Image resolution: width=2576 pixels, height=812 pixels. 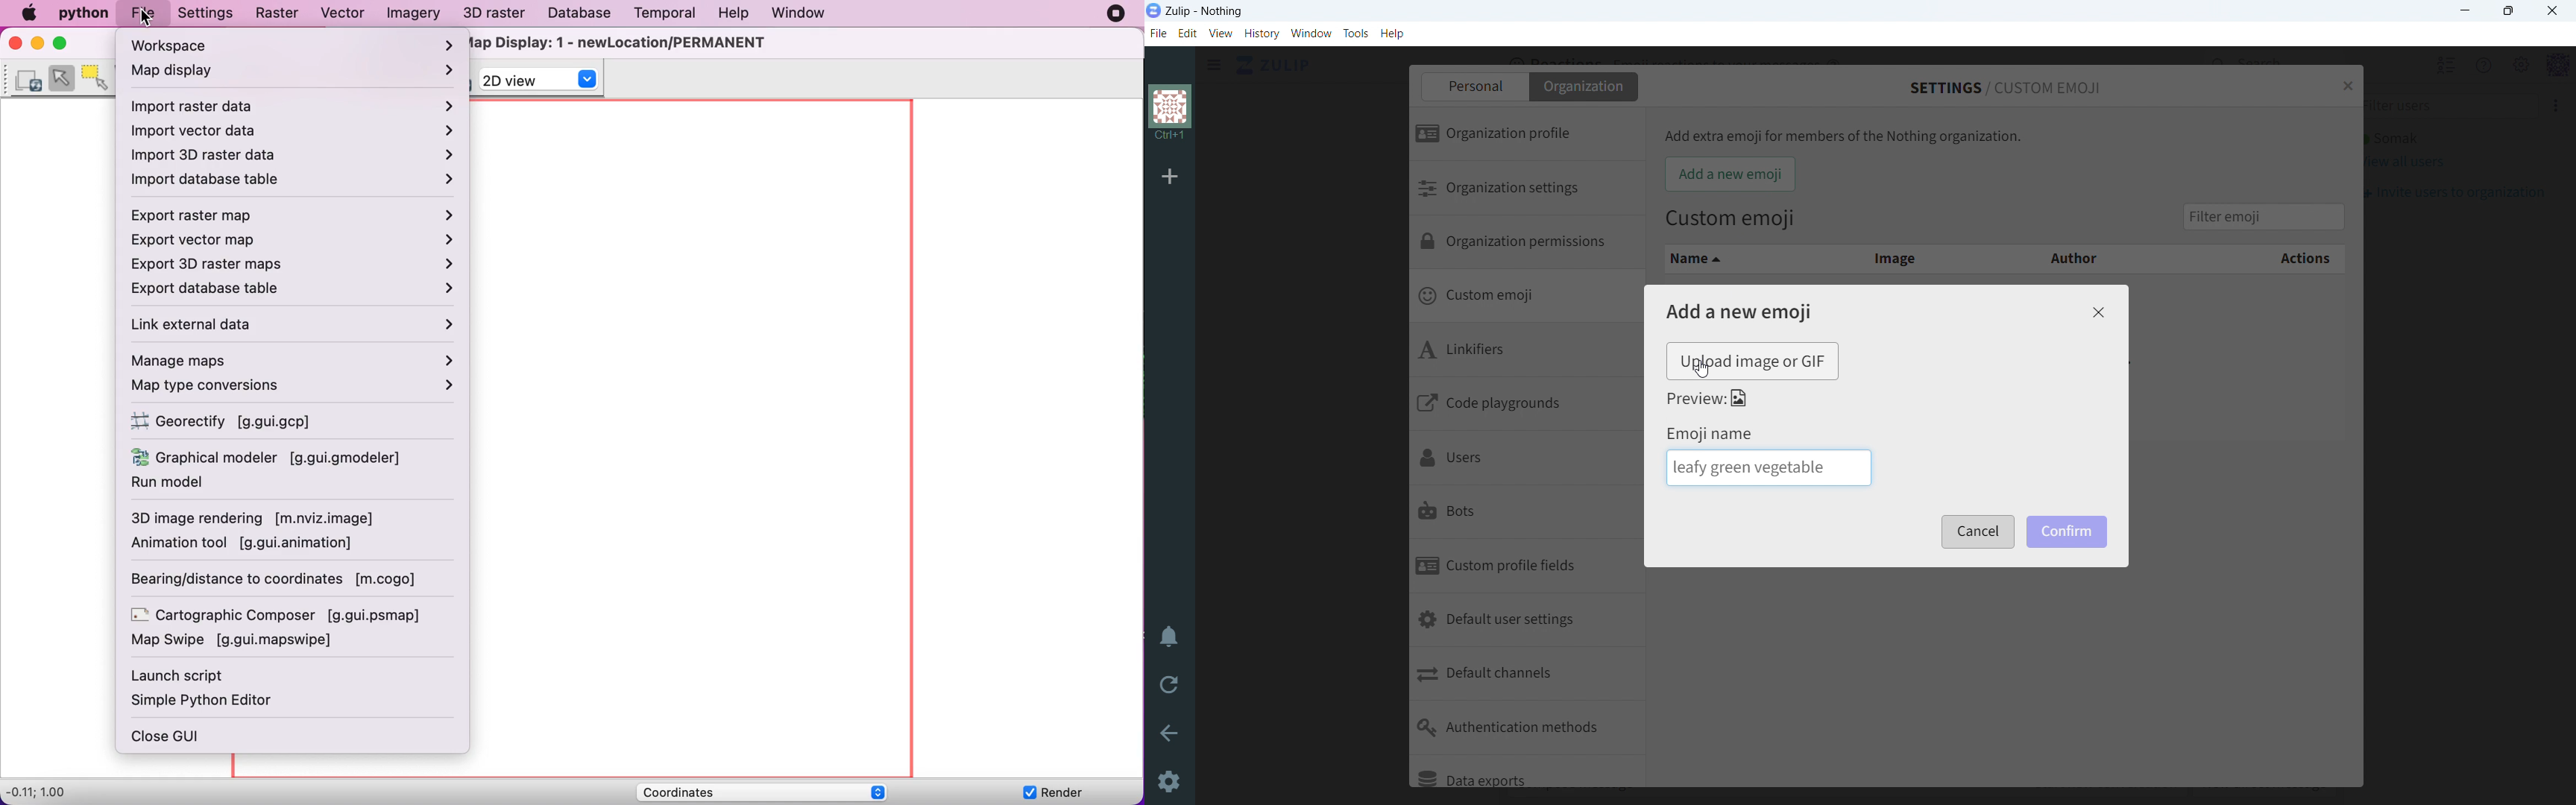 I want to click on minimize, so click(x=2466, y=10).